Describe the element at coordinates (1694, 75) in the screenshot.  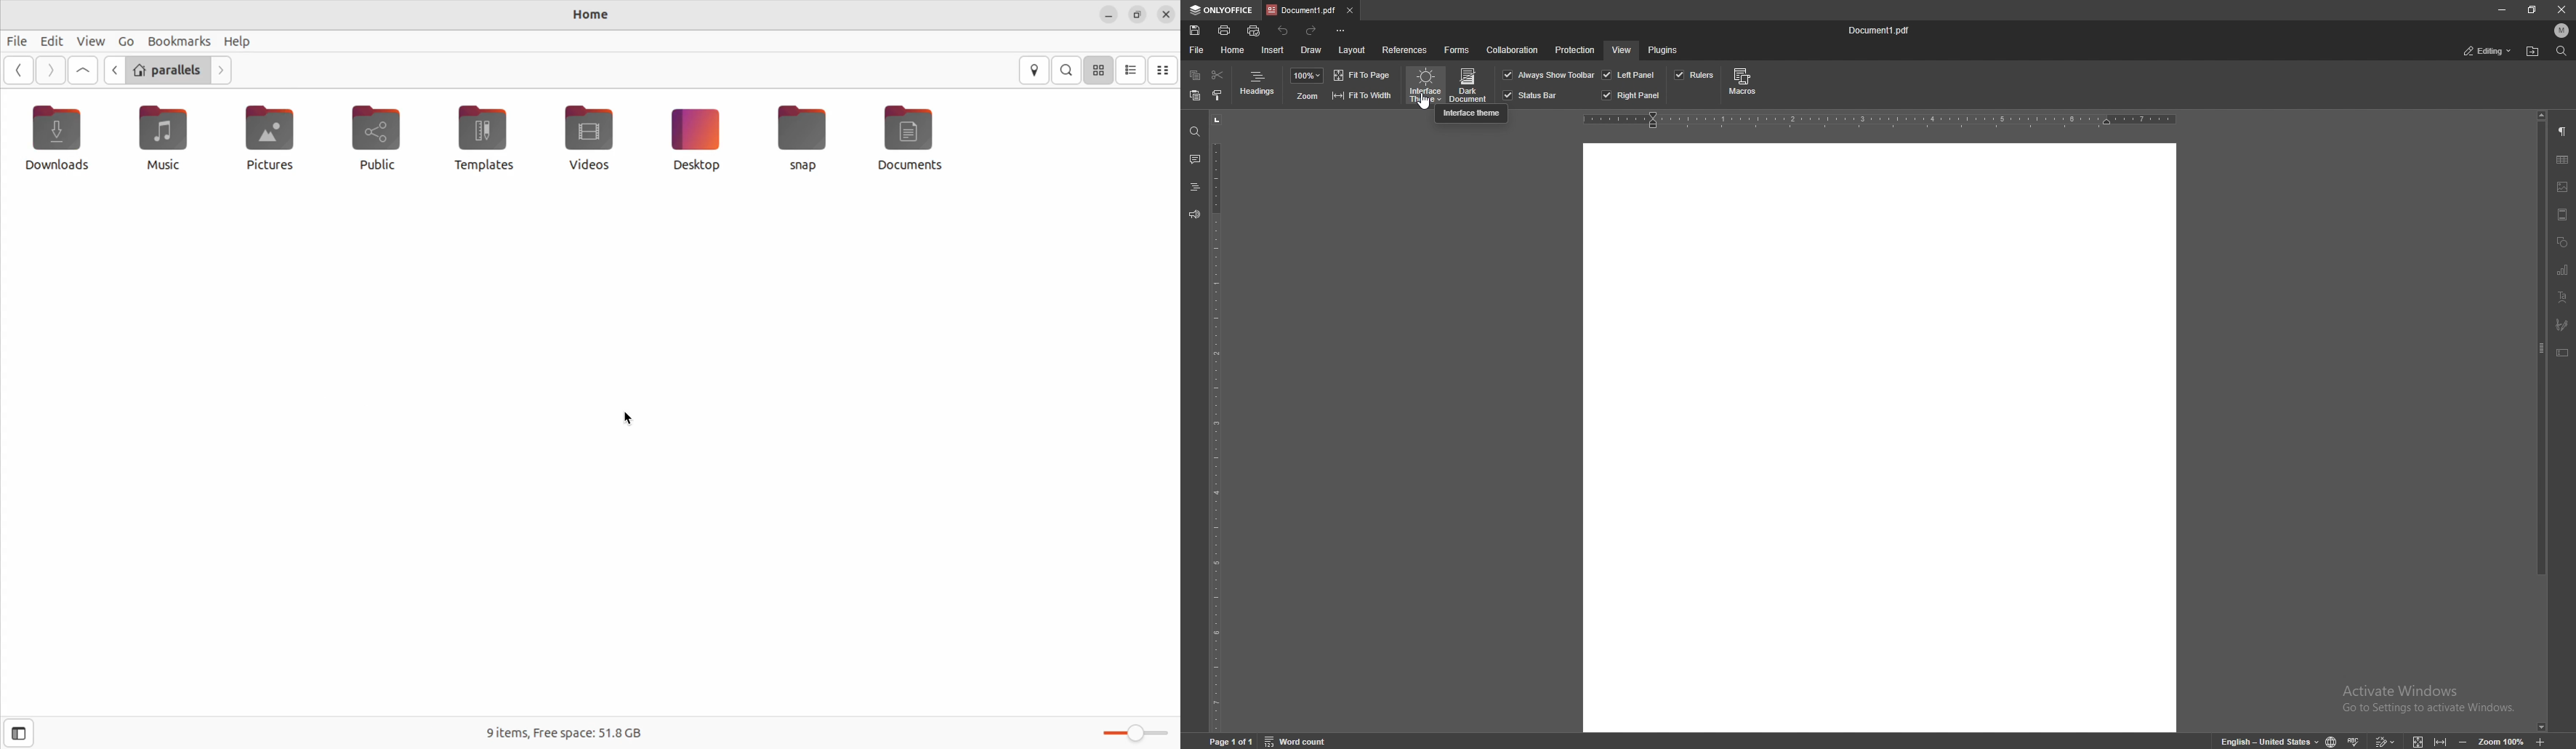
I see `rulers` at that location.